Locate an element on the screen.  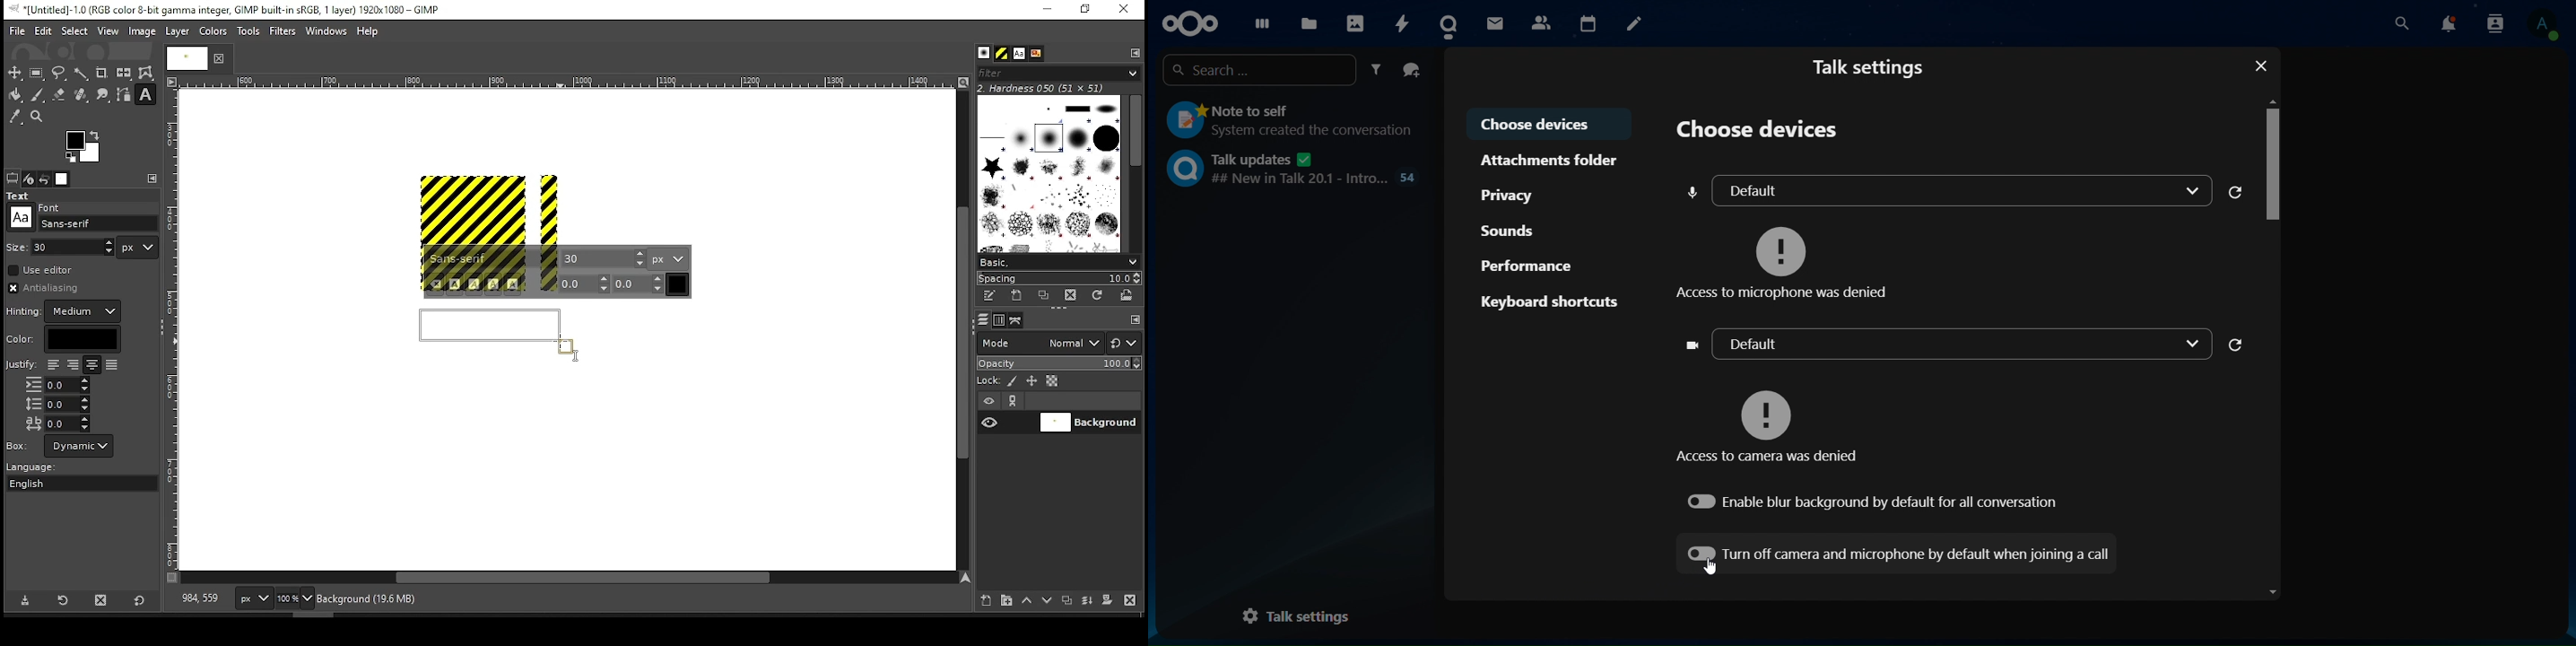
indentation of first line is located at coordinates (57, 385).